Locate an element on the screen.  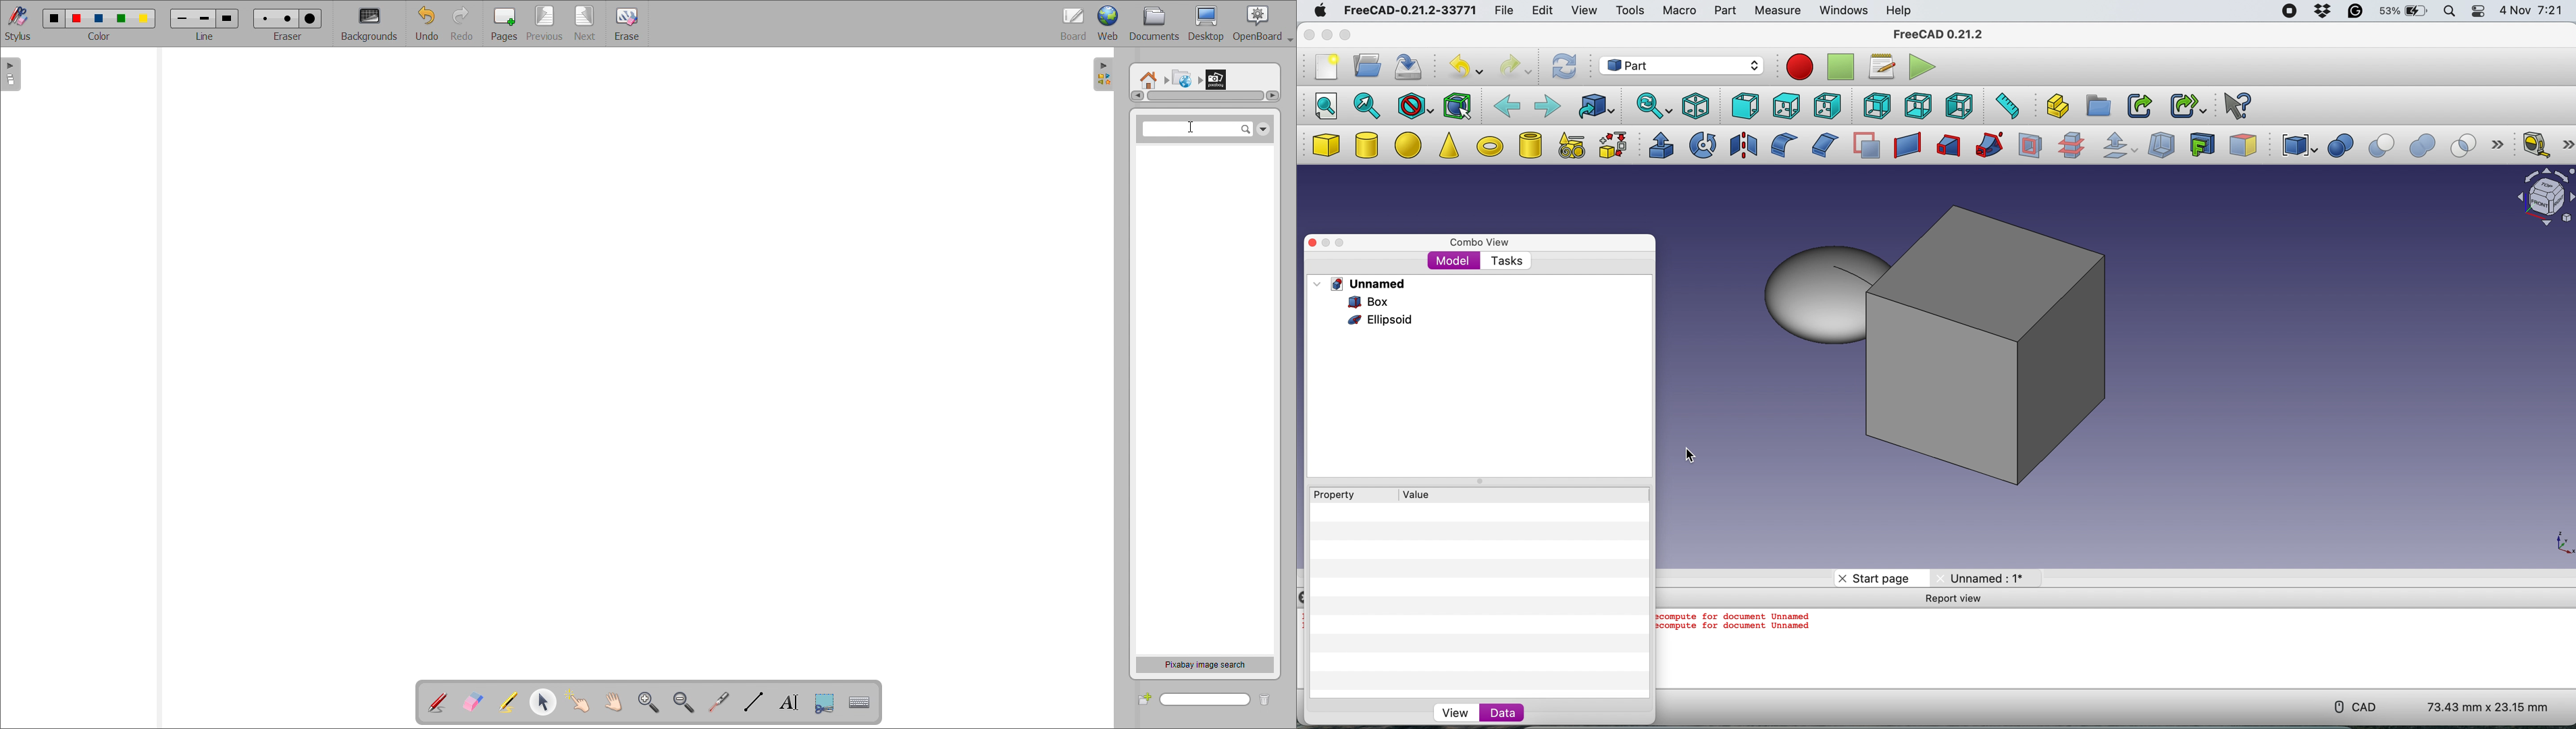
create ruled surface is located at coordinates (1905, 146).